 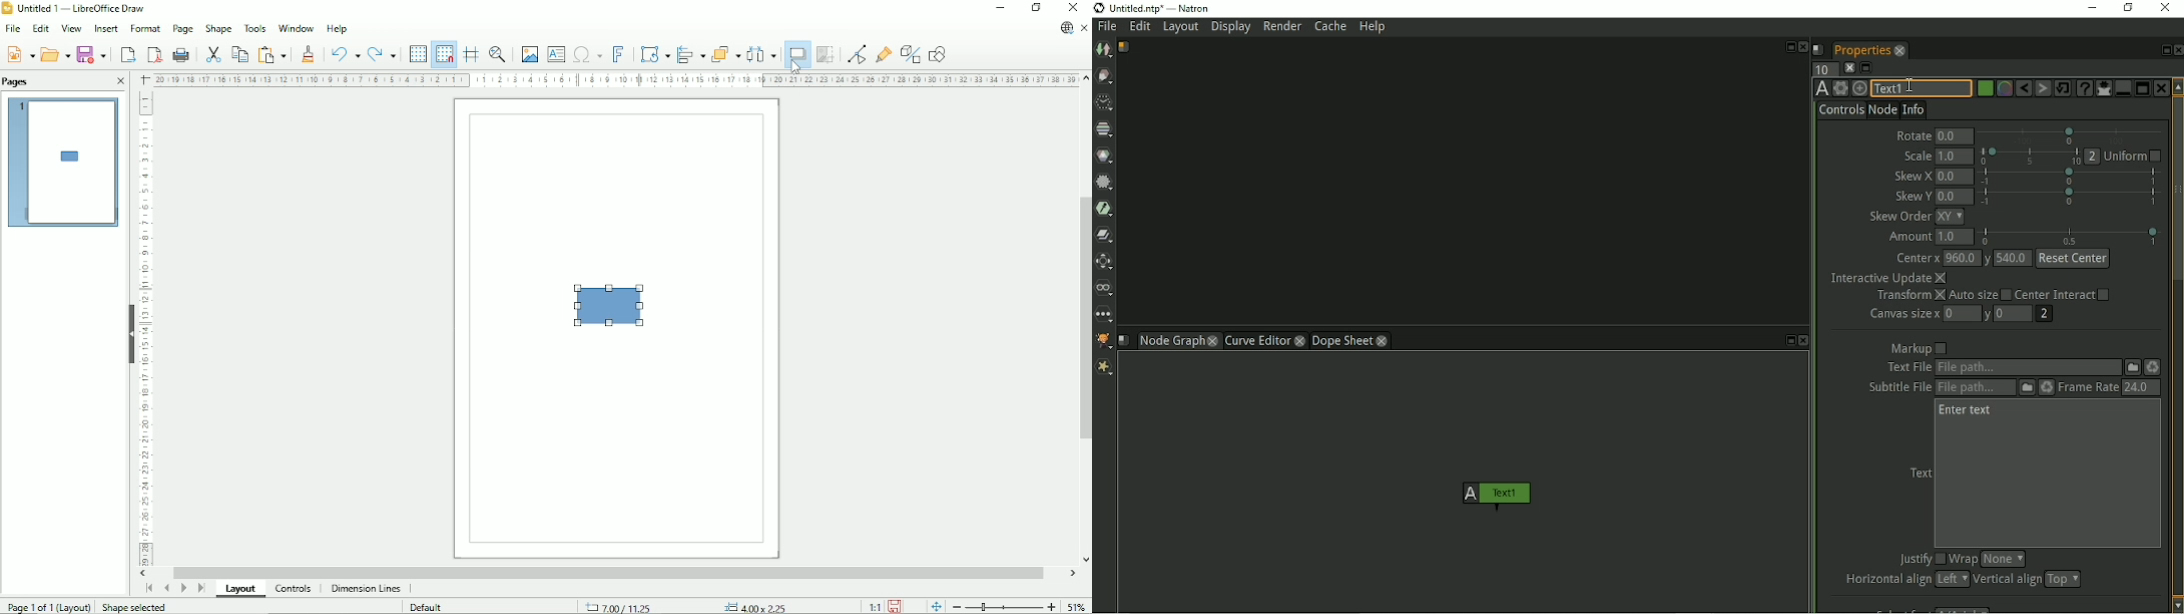 What do you see at coordinates (272, 54) in the screenshot?
I see `Paste` at bounding box center [272, 54].